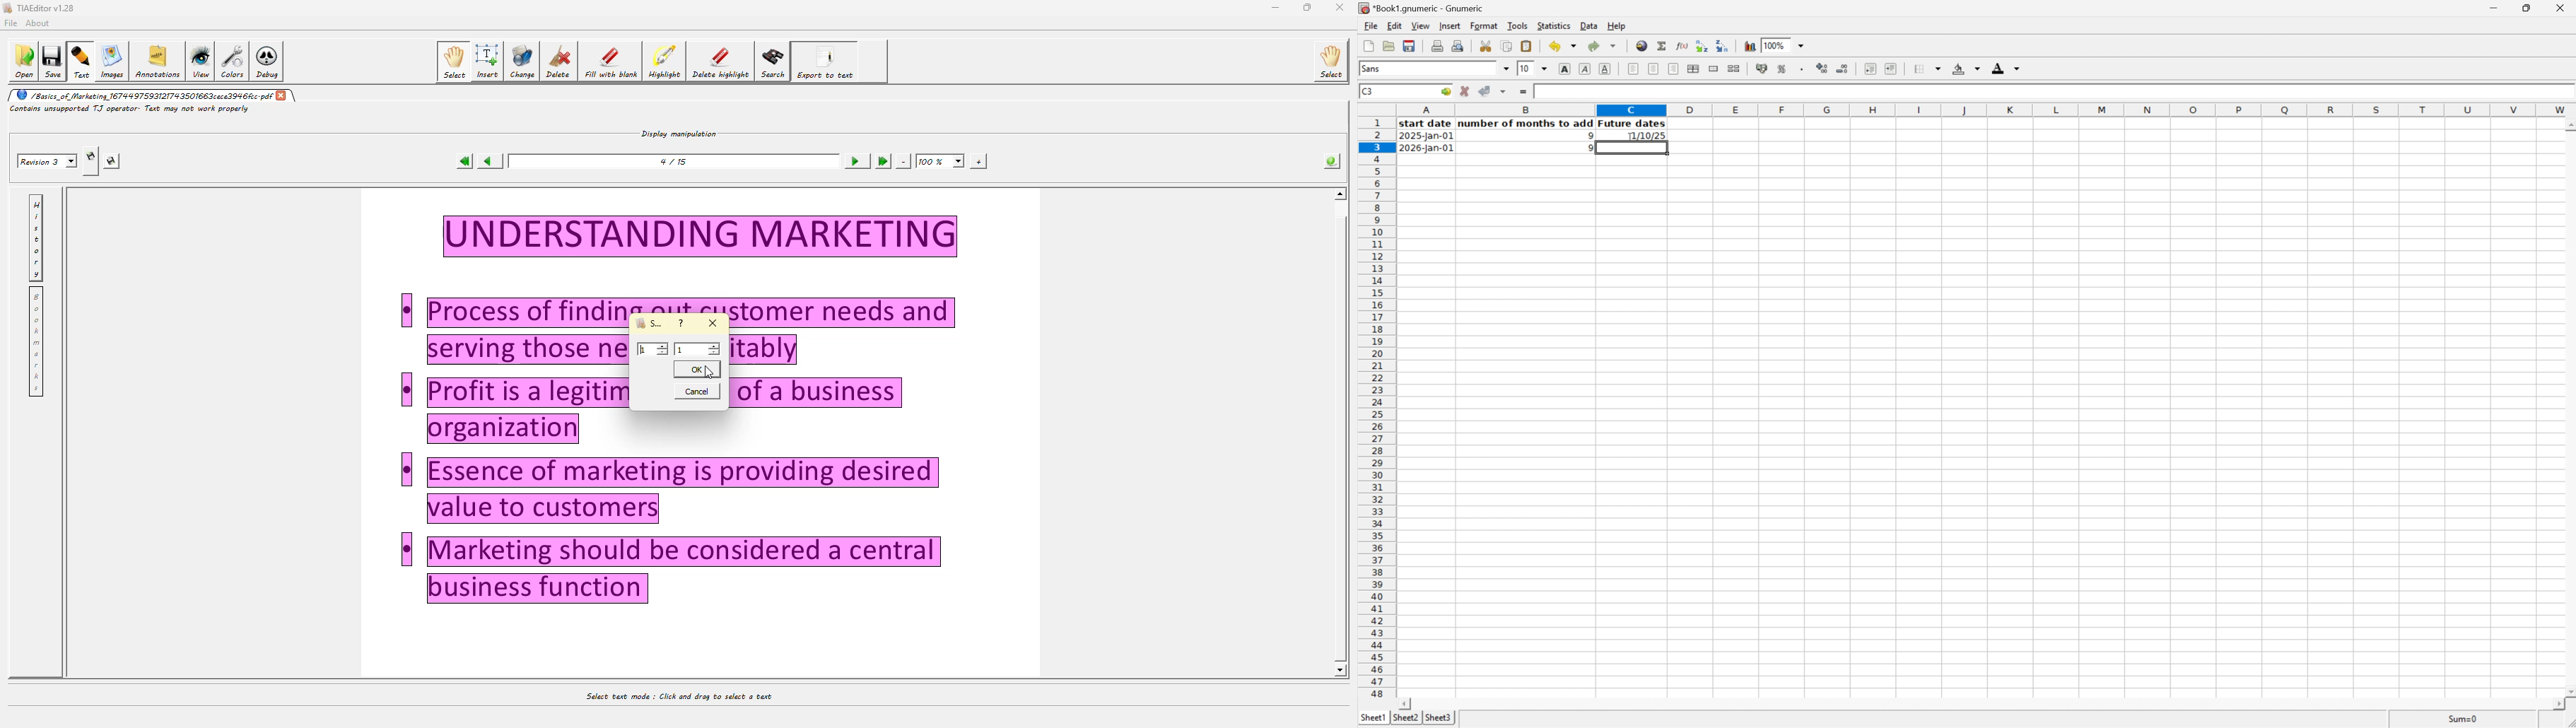 The height and width of the screenshot is (728, 2576). Describe the element at coordinates (1427, 124) in the screenshot. I see `start date` at that location.